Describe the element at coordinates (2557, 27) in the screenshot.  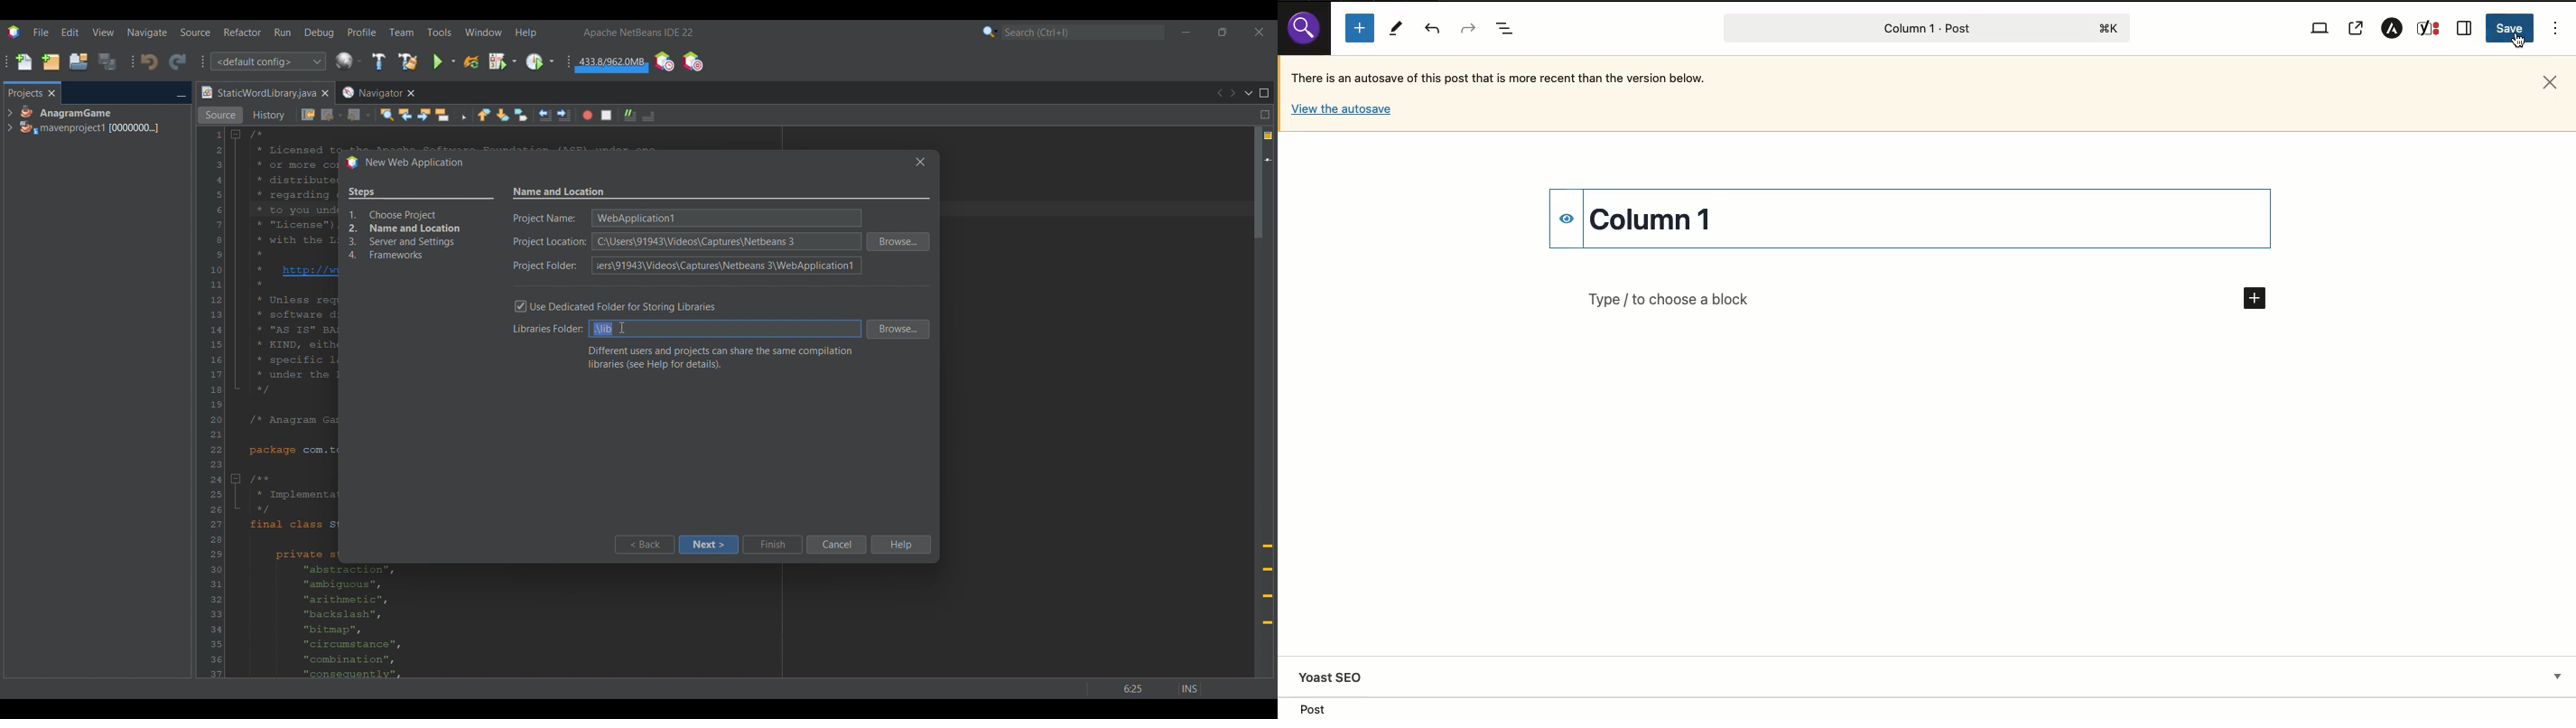
I see `Options` at that location.